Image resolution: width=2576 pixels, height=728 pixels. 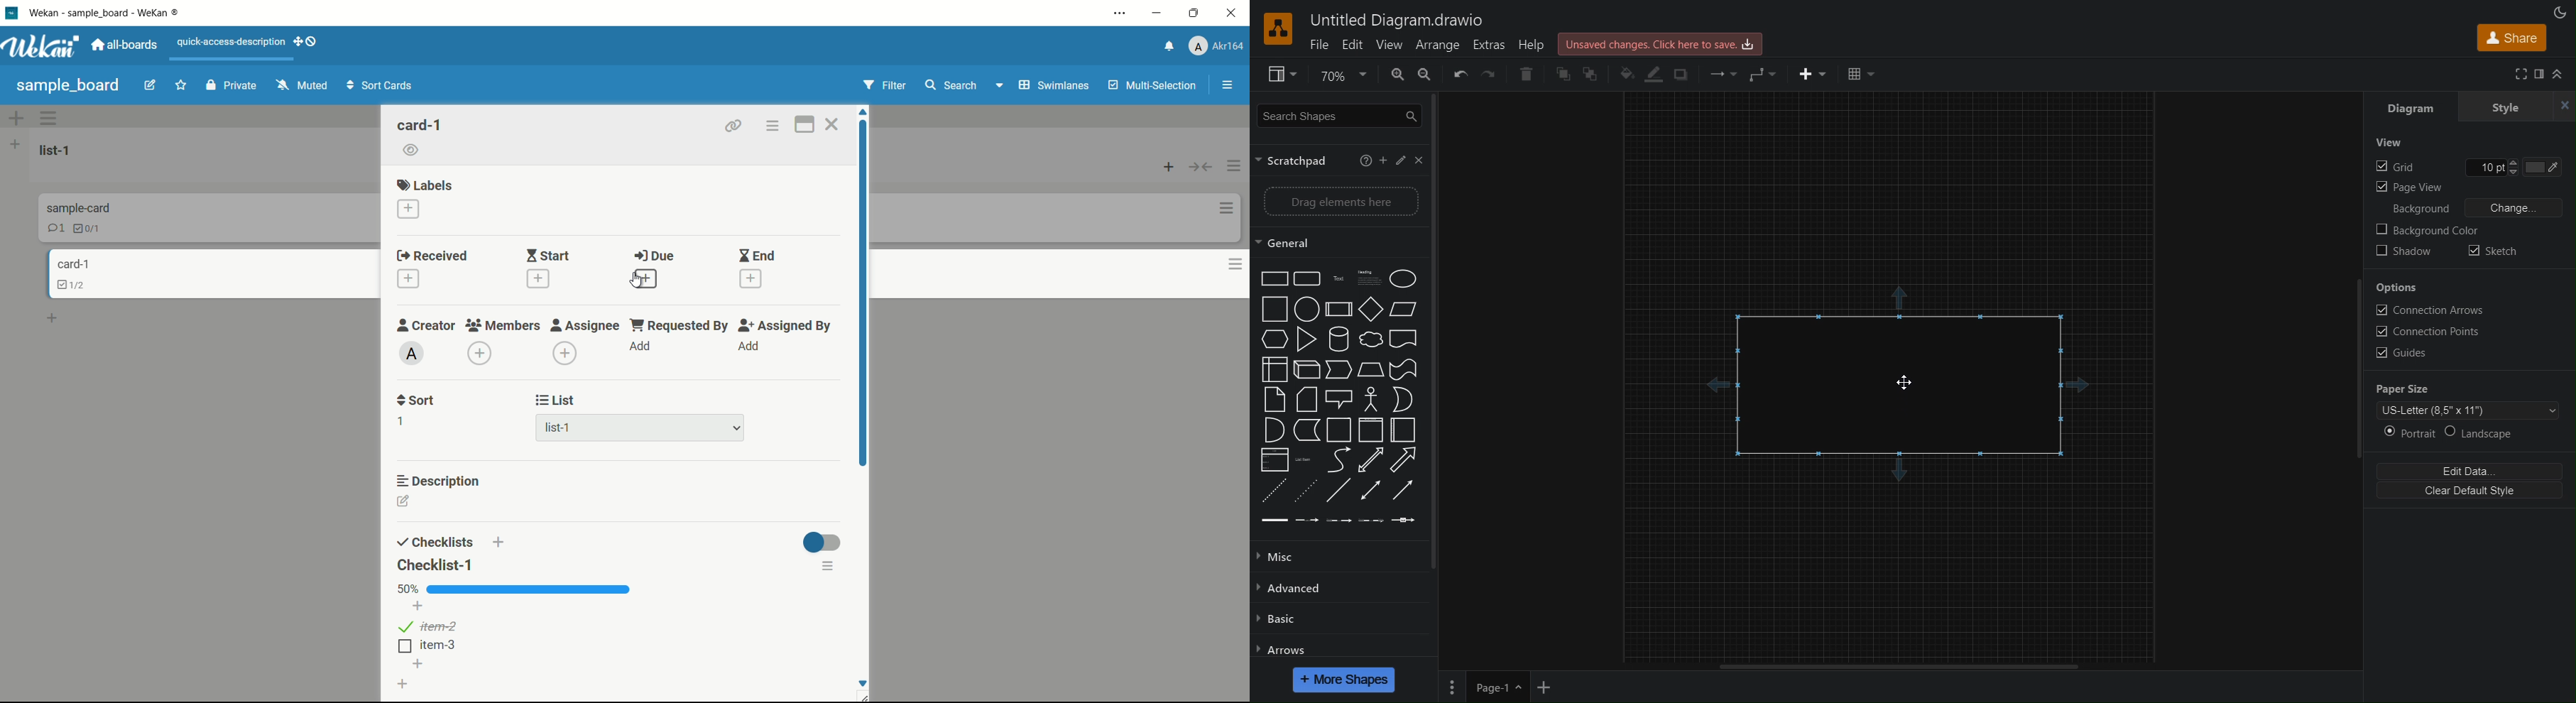 What do you see at coordinates (772, 126) in the screenshot?
I see `card actions` at bounding box center [772, 126].